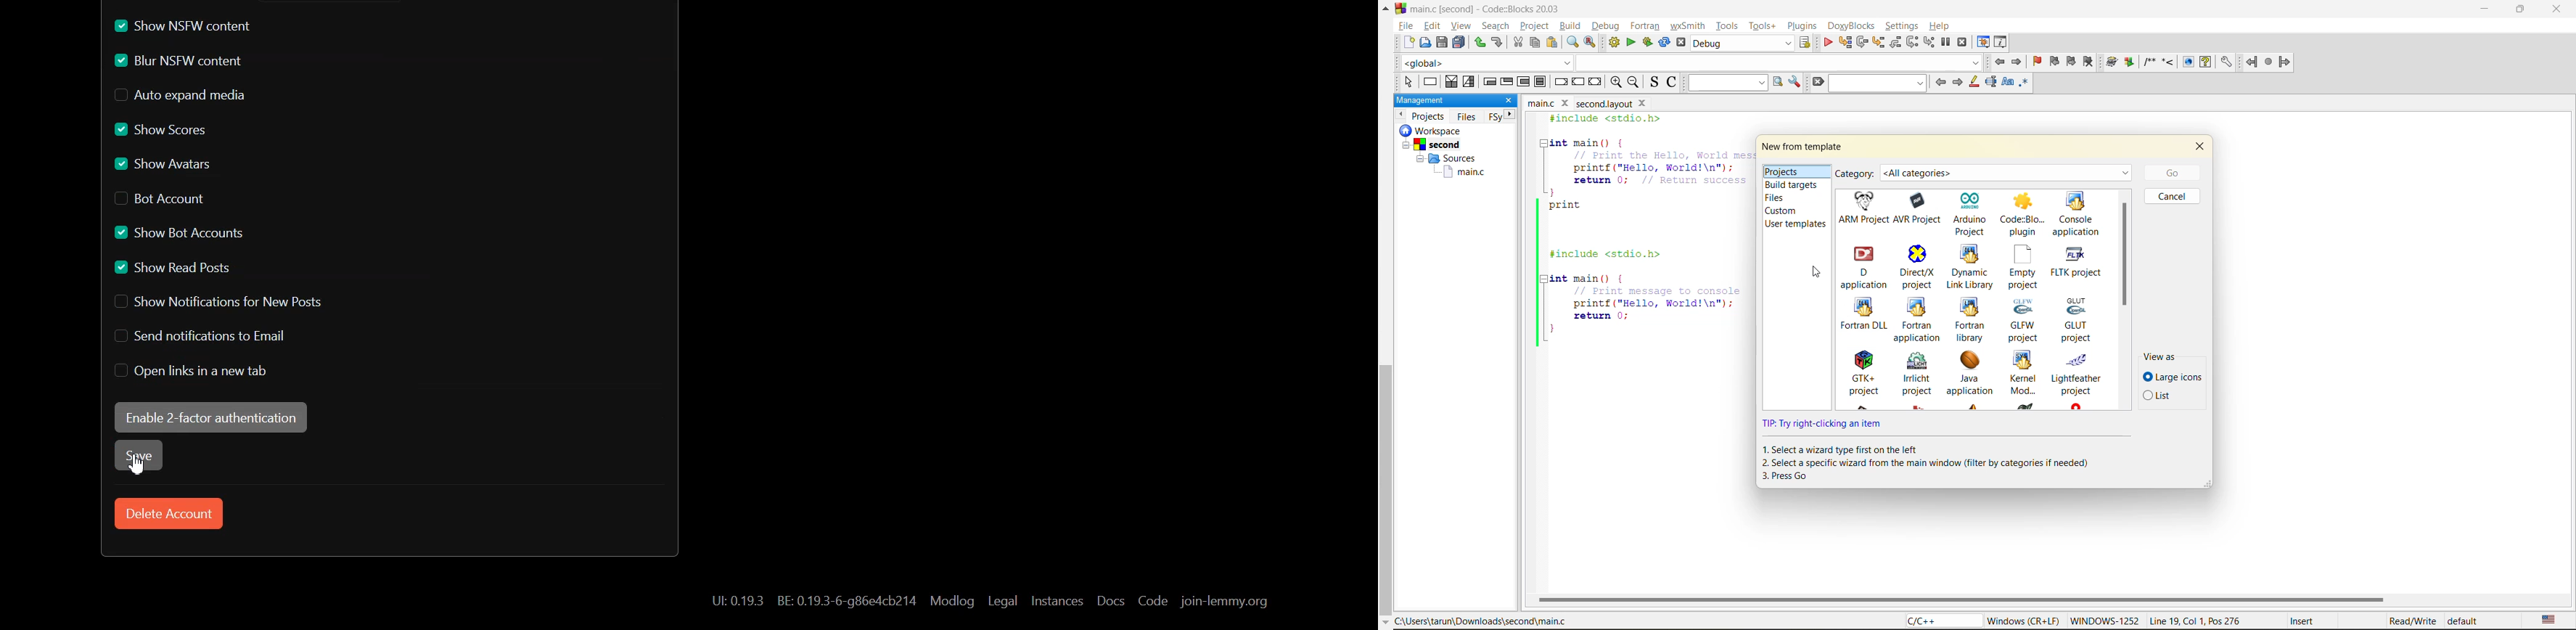 The width and height of the screenshot is (2576, 644). What do you see at coordinates (1946, 43) in the screenshot?
I see `break debugger` at bounding box center [1946, 43].